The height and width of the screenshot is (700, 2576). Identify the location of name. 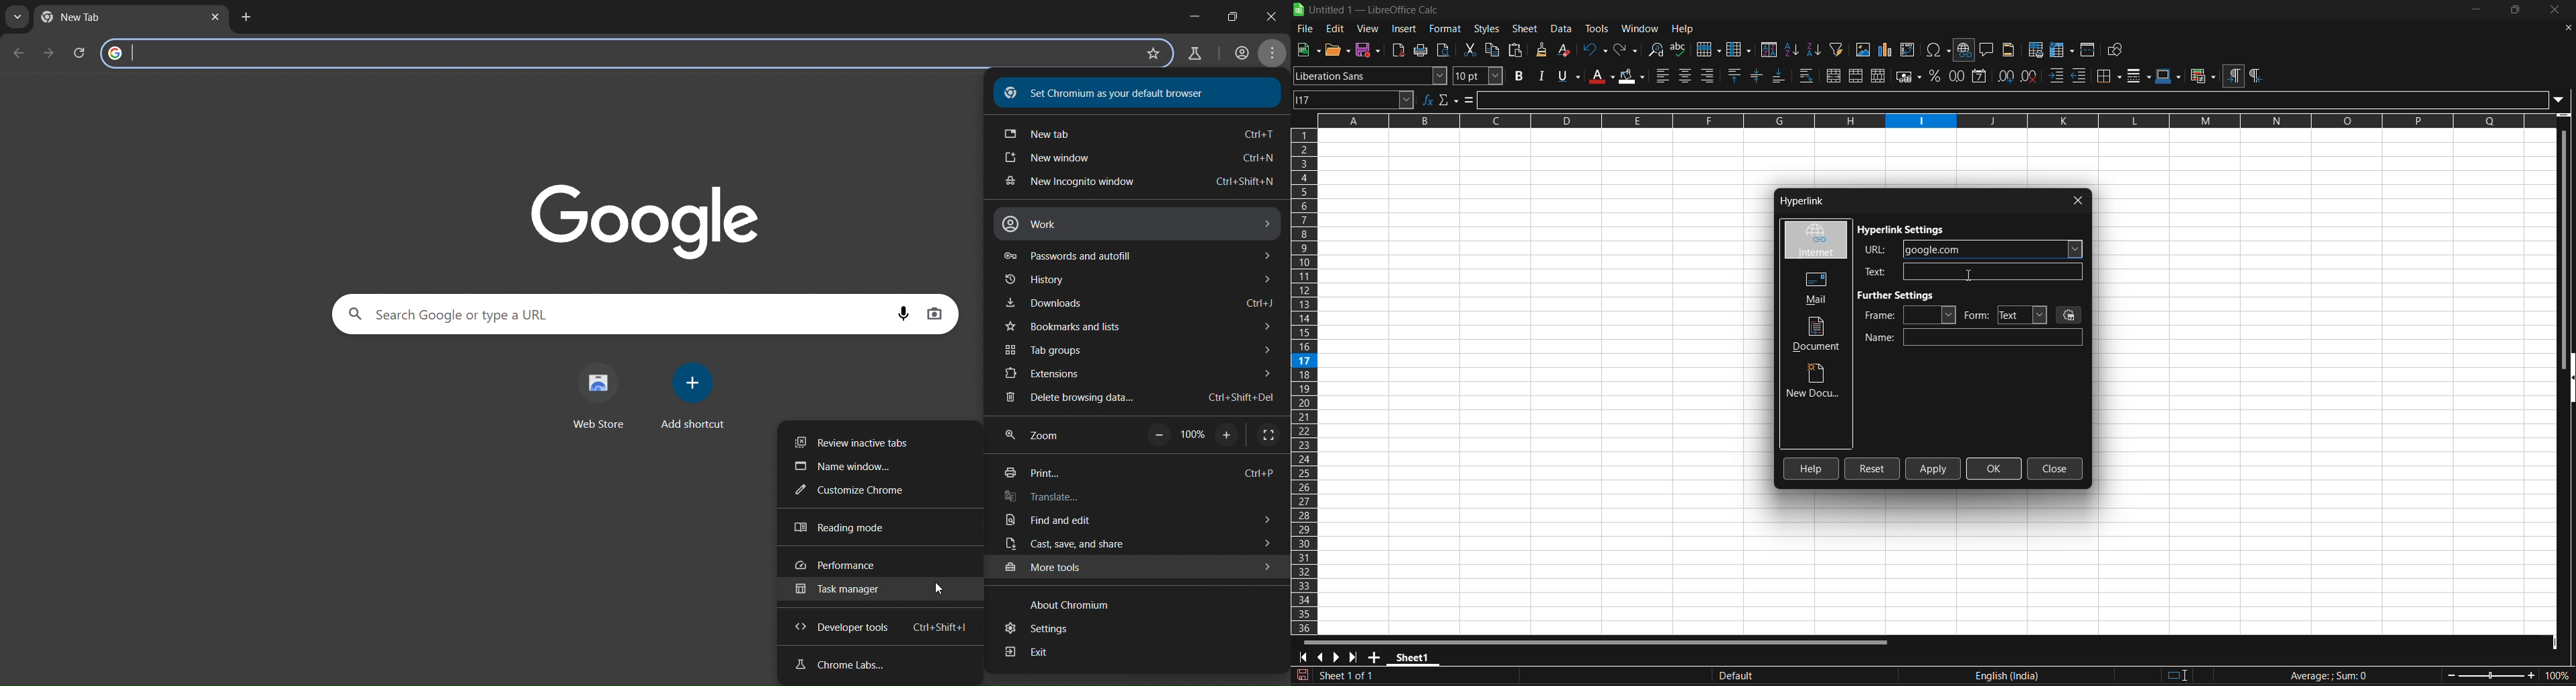
(1974, 338).